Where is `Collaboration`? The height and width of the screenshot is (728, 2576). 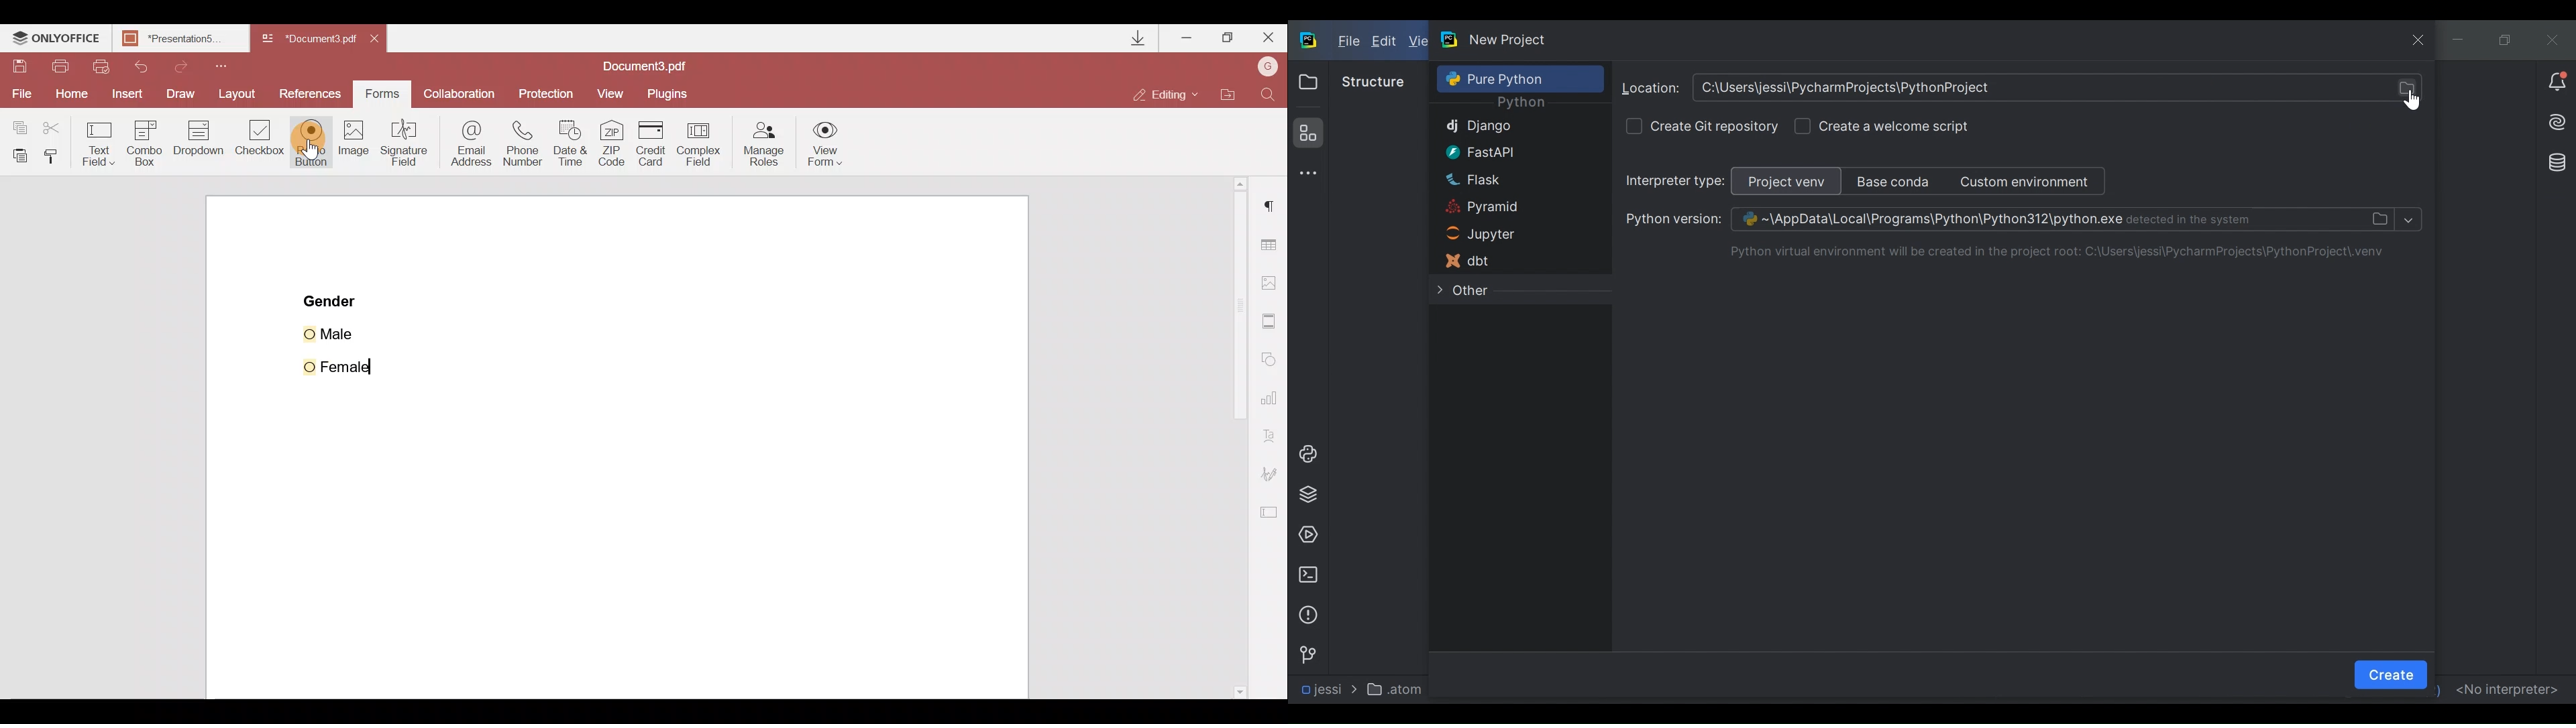 Collaboration is located at coordinates (463, 93).